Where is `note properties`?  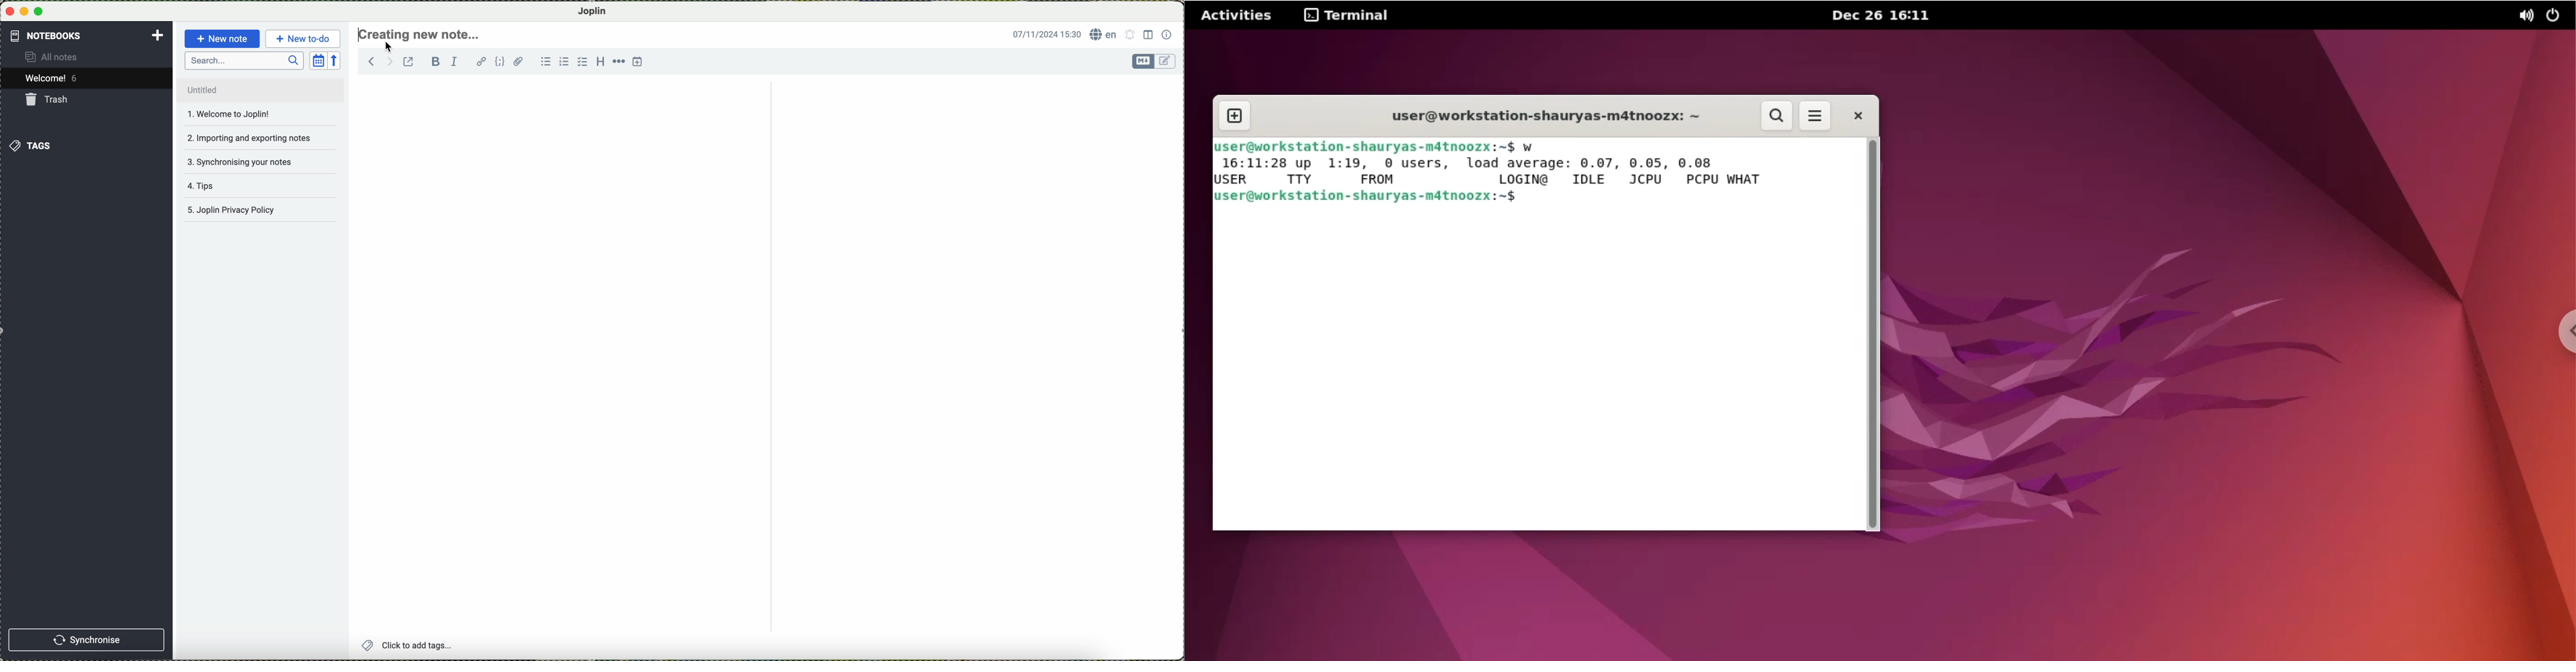
note properties is located at coordinates (1167, 34).